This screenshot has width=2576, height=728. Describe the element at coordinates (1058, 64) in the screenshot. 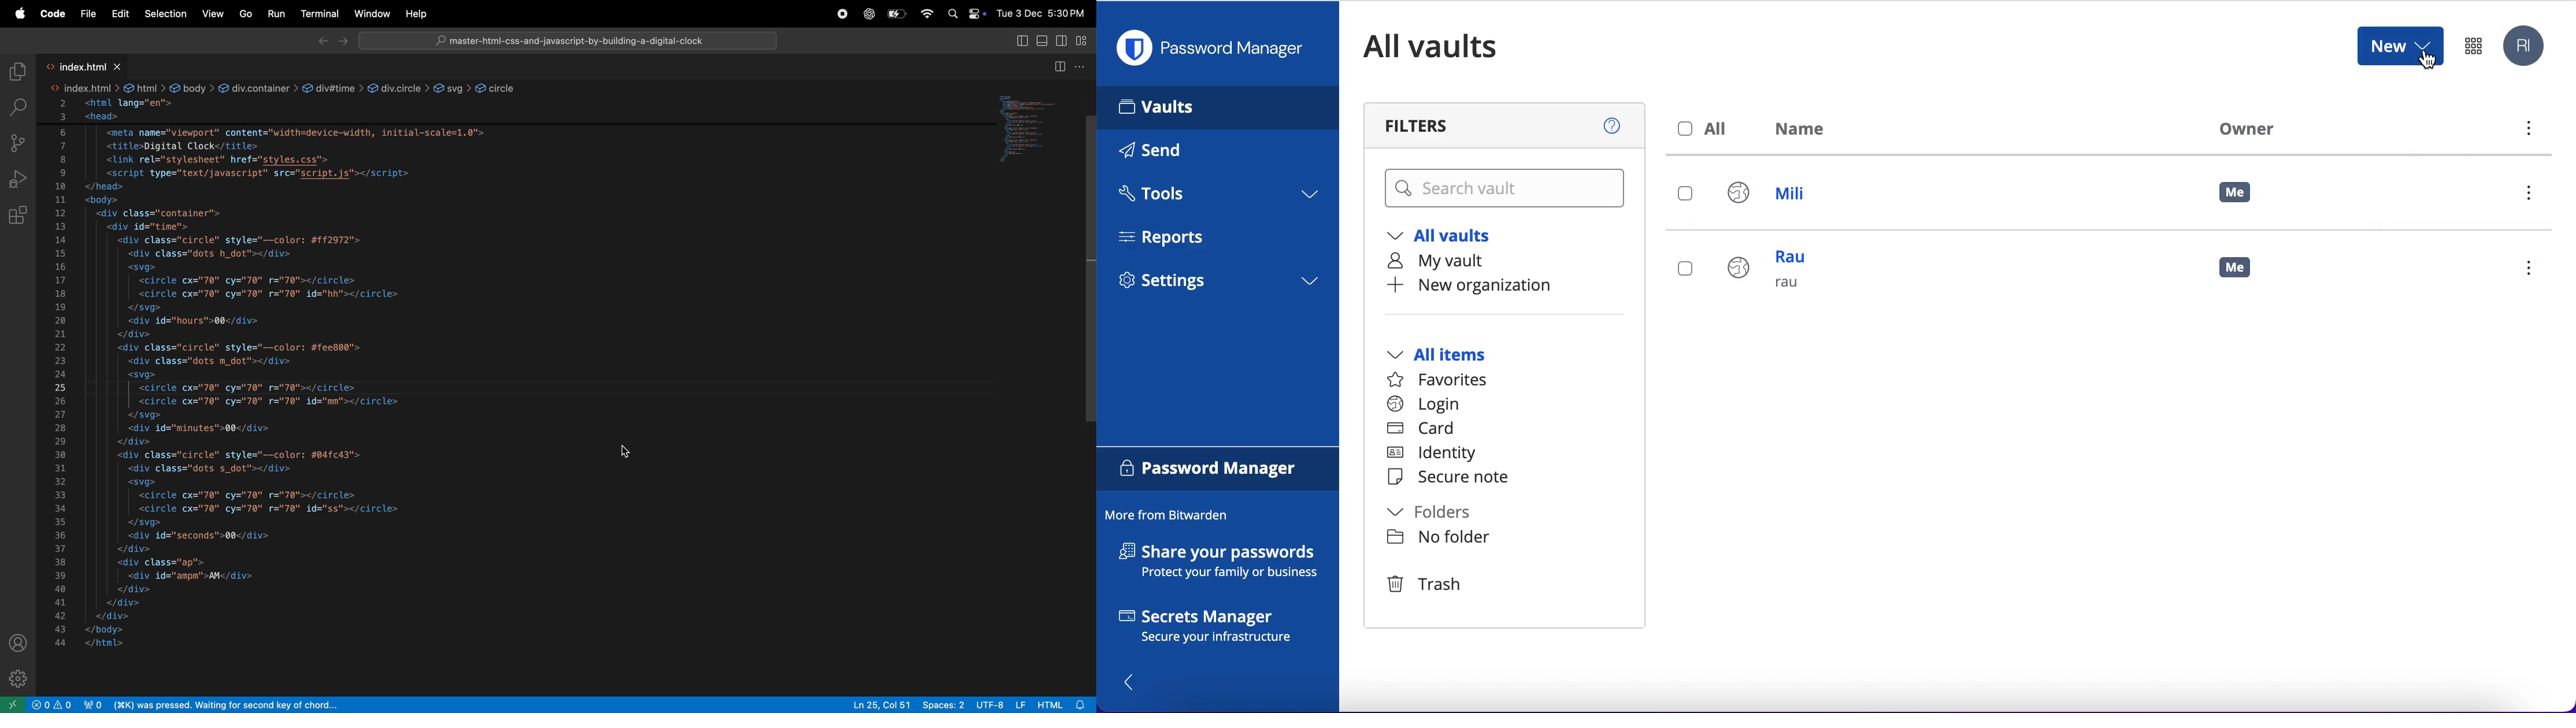

I see `Split editor` at that location.